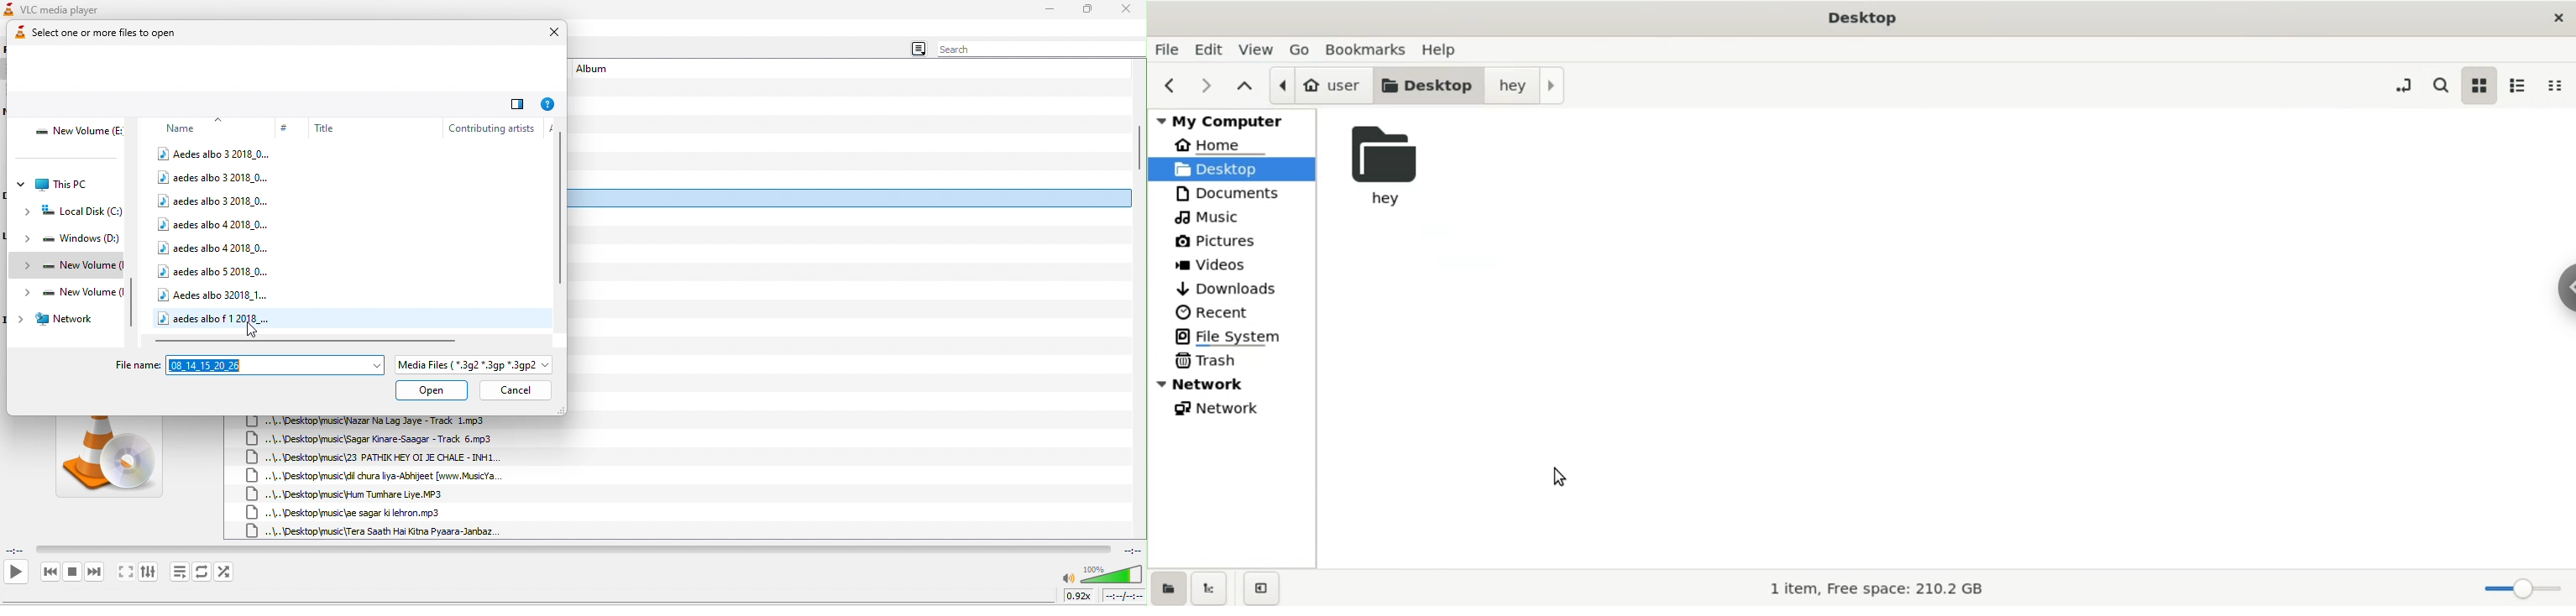 The image size is (2576, 616). What do you see at coordinates (75, 213) in the screenshot?
I see `local disk (C:)` at bounding box center [75, 213].